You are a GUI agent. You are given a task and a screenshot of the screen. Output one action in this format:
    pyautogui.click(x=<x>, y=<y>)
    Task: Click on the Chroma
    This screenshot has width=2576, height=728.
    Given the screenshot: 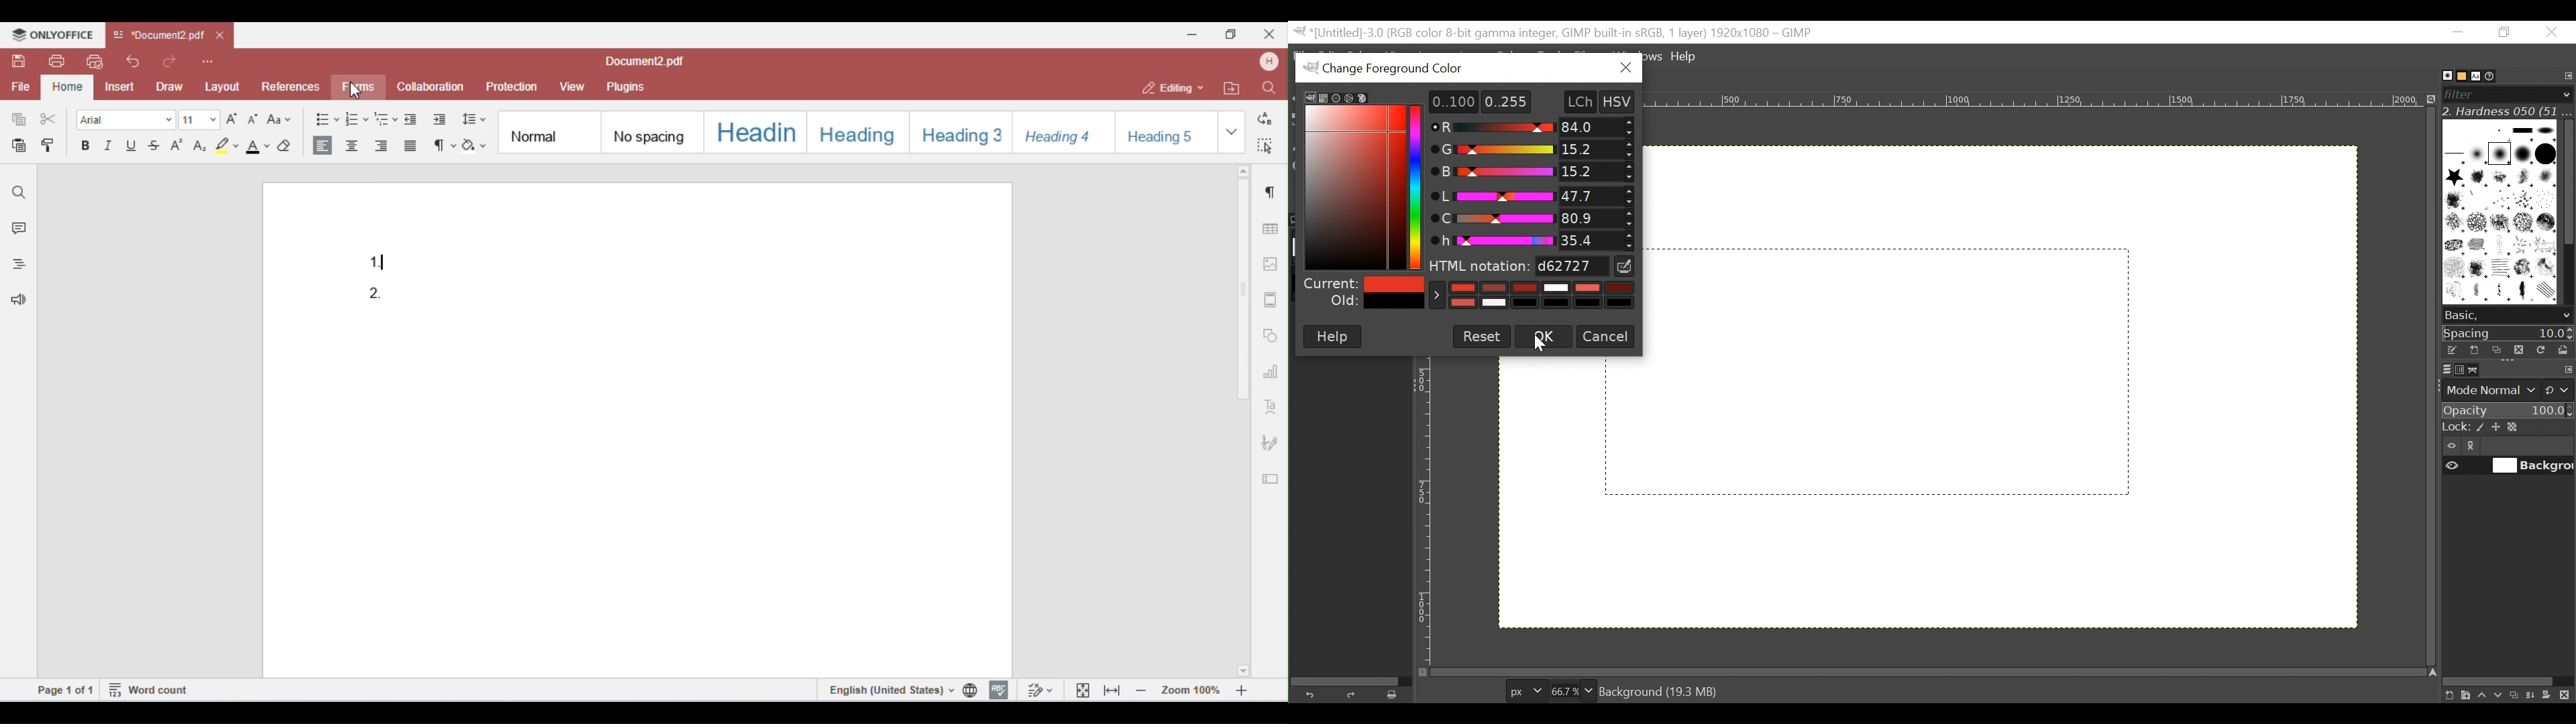 What is the action you would take?
    pyautogui.click(x=1532, y=217)
    